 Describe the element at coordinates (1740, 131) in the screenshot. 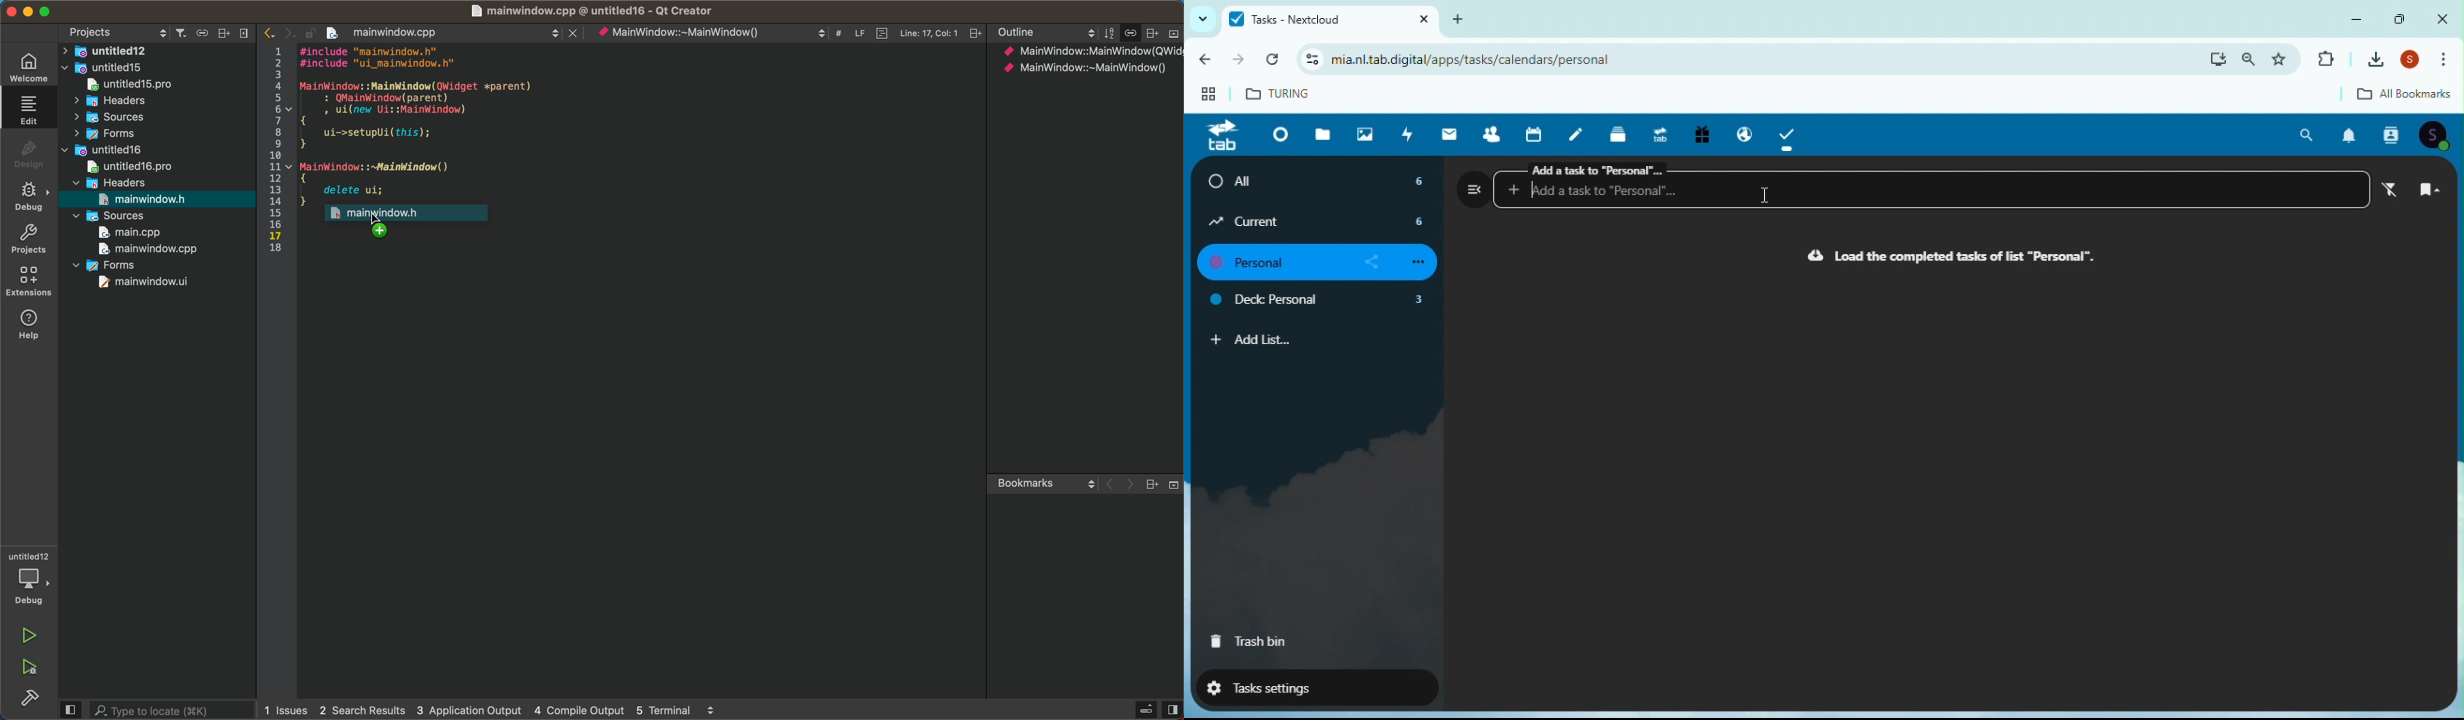

I see `Email hosting` at that location.